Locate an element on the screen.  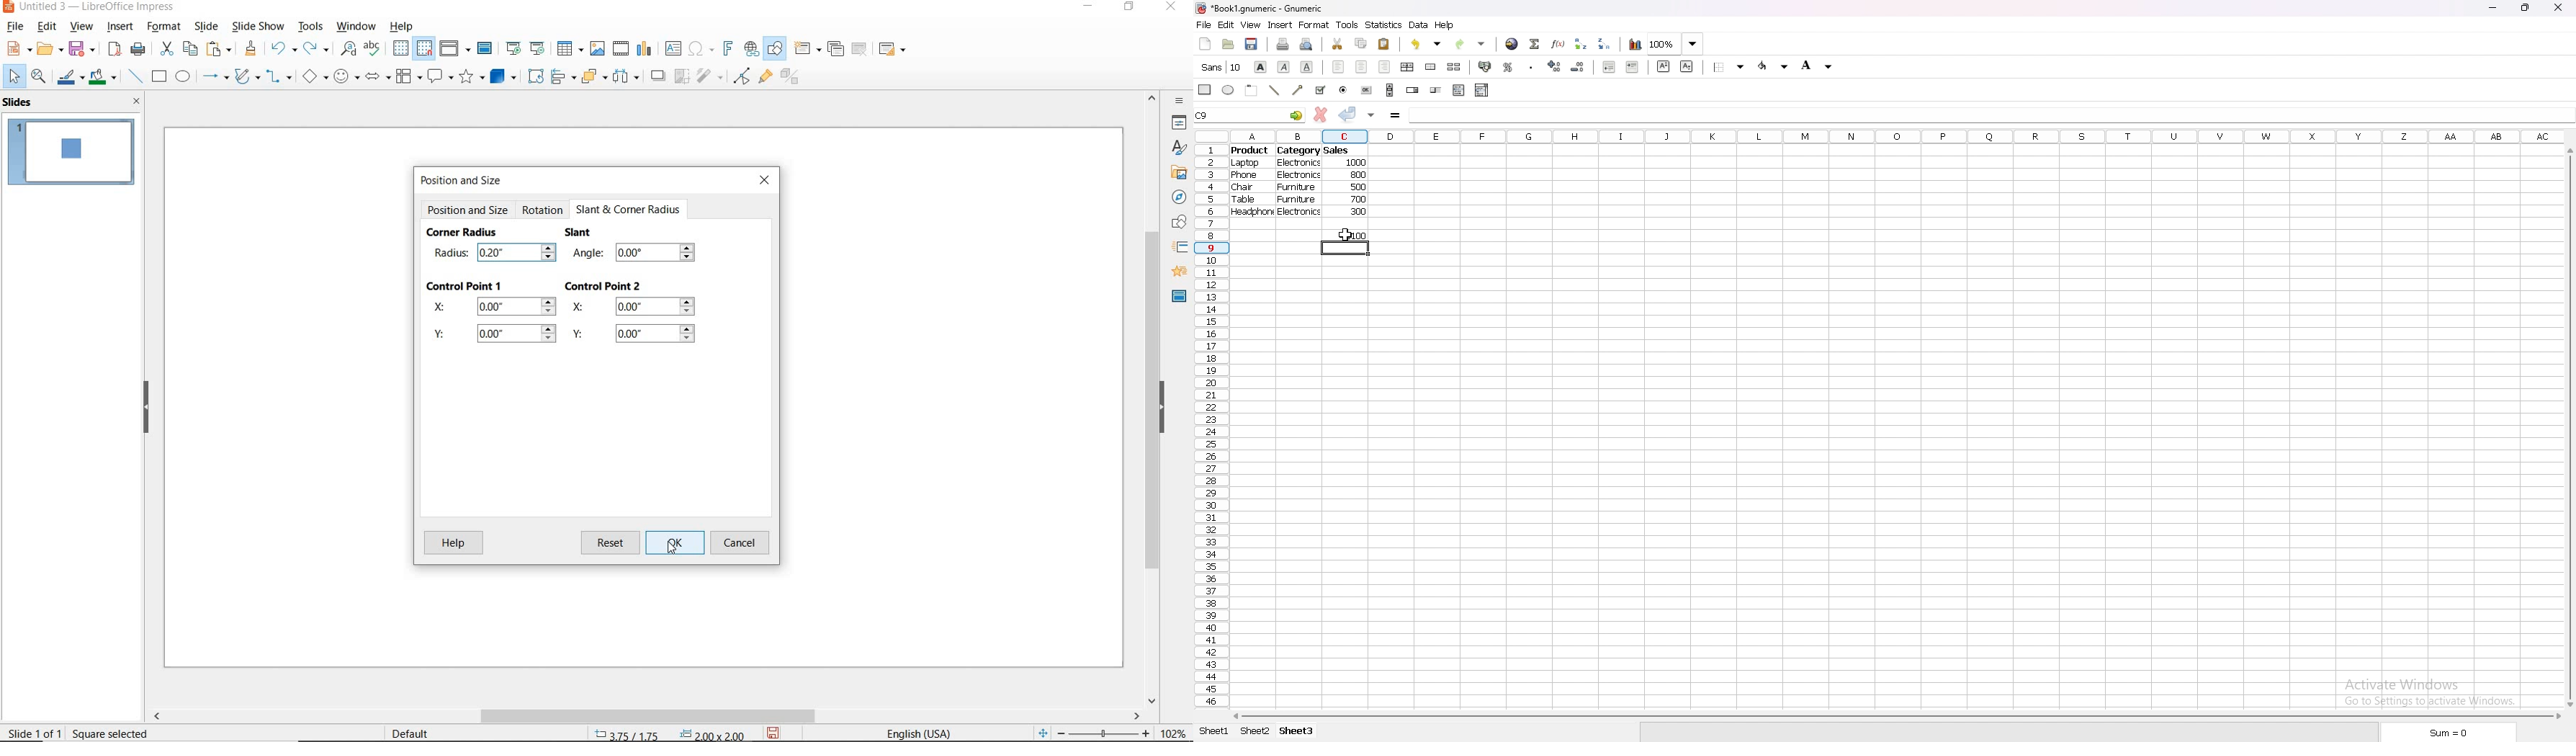
scroll bar is located at coordinates (1389, 89).